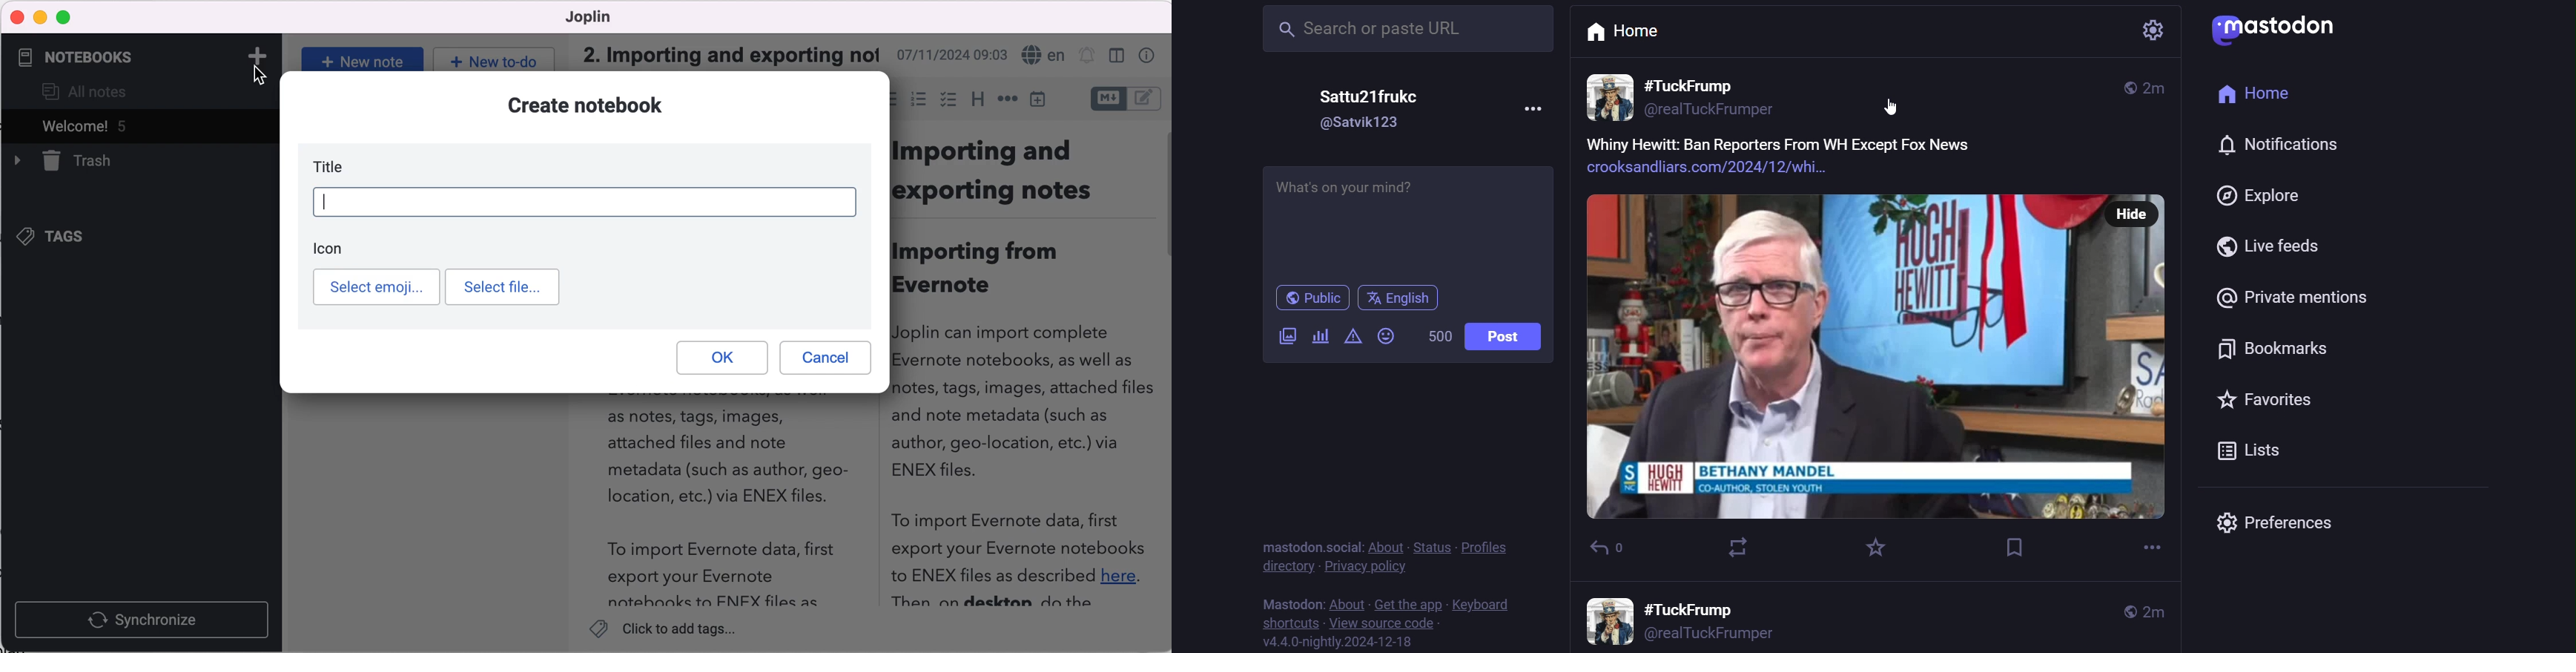 The height and width of the screenshot is (672, 2576). Describe the element at coordinates (336, 166) in the screenshot. I see `title` at that location.